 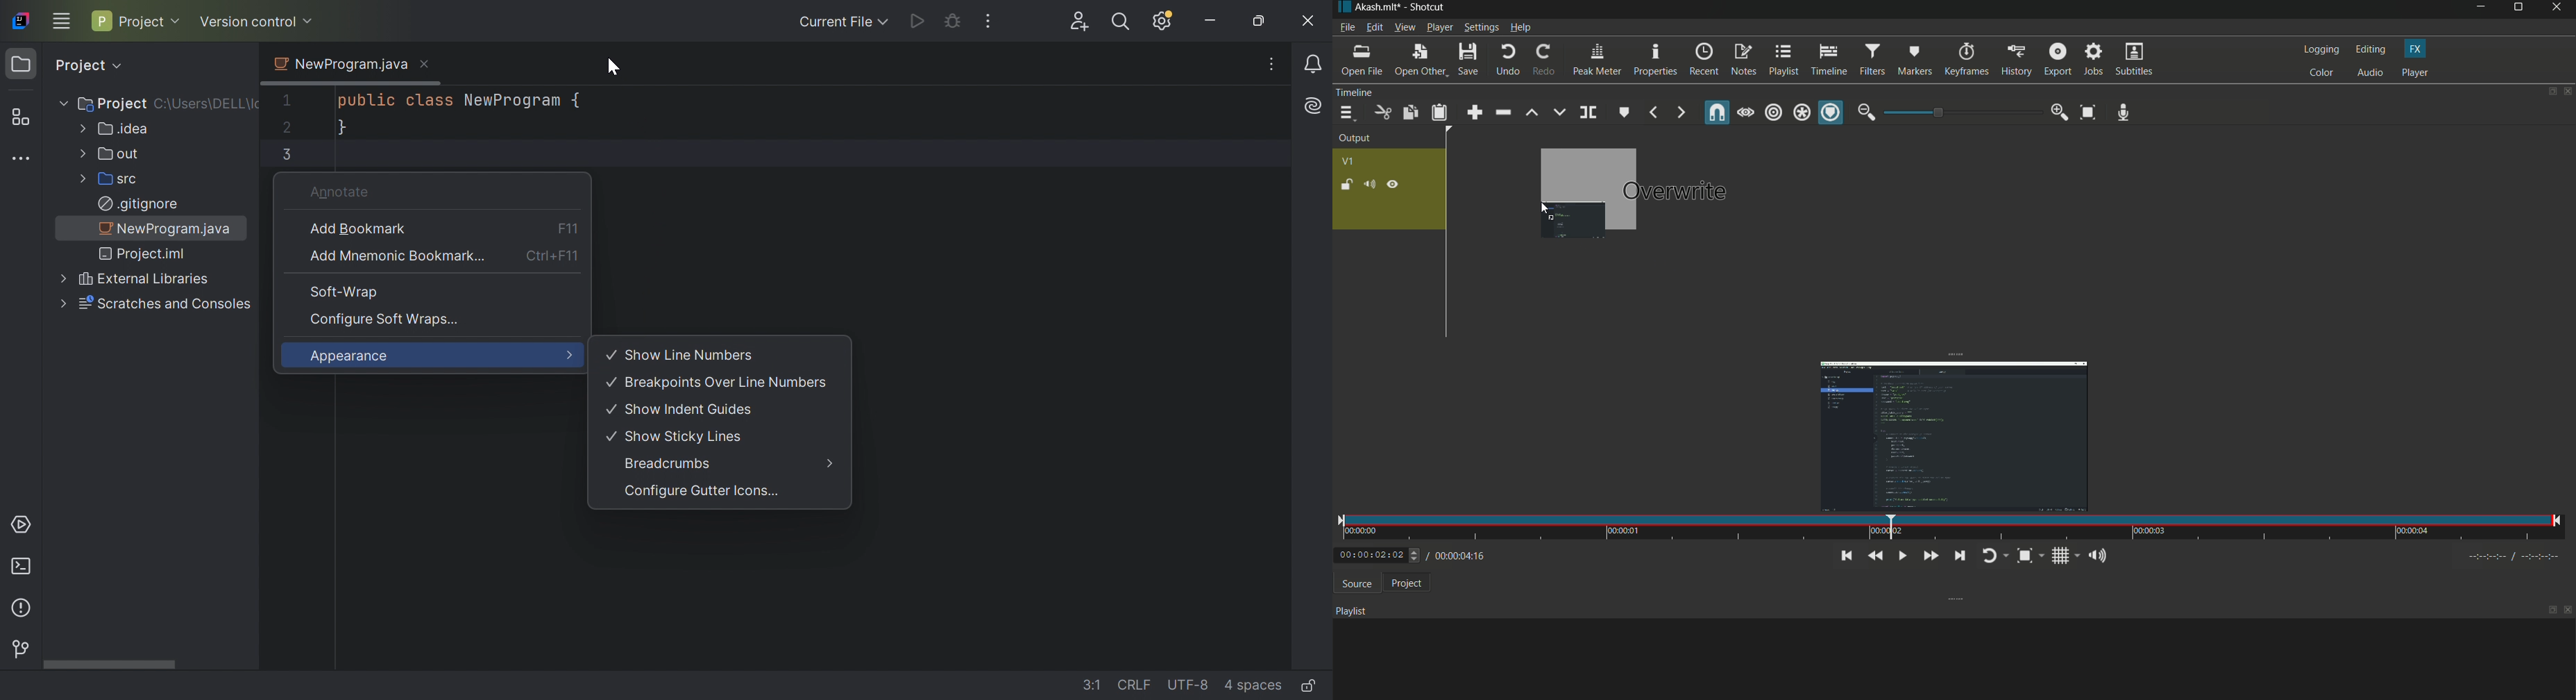 I want to click on Timeline, so click(x=1378, y=92).